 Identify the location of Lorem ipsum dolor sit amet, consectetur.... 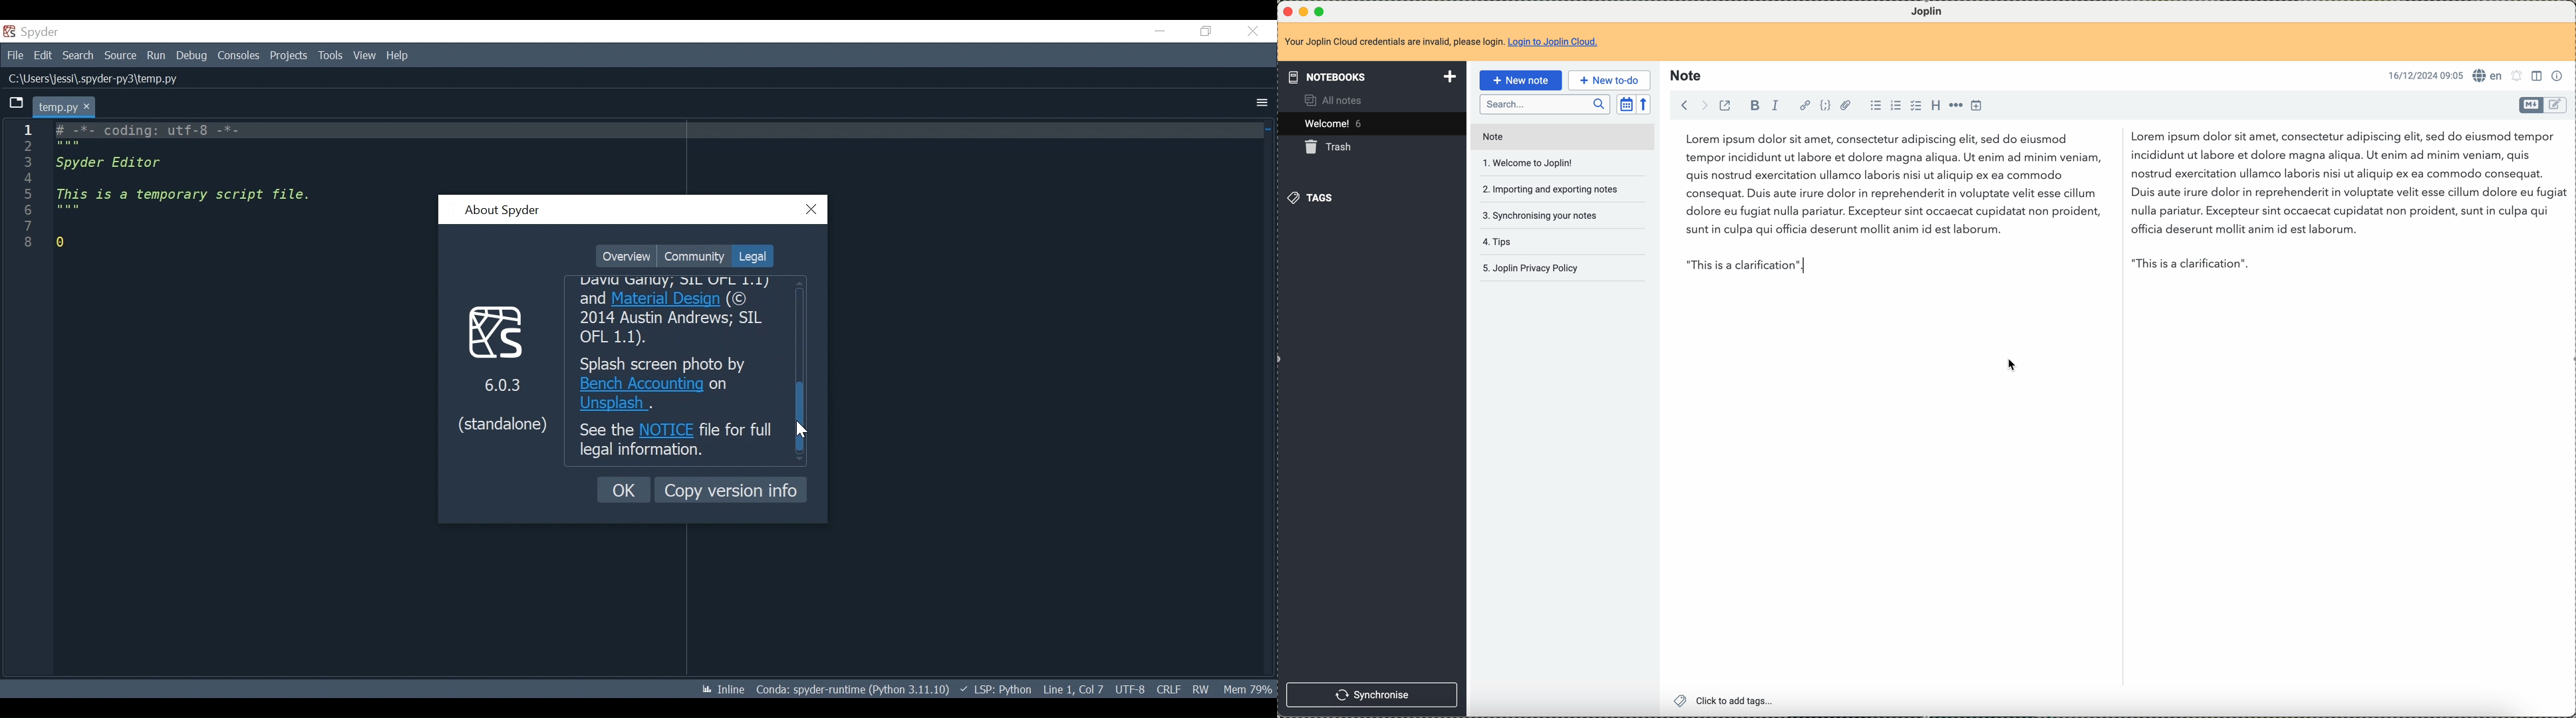
(2343, 185).